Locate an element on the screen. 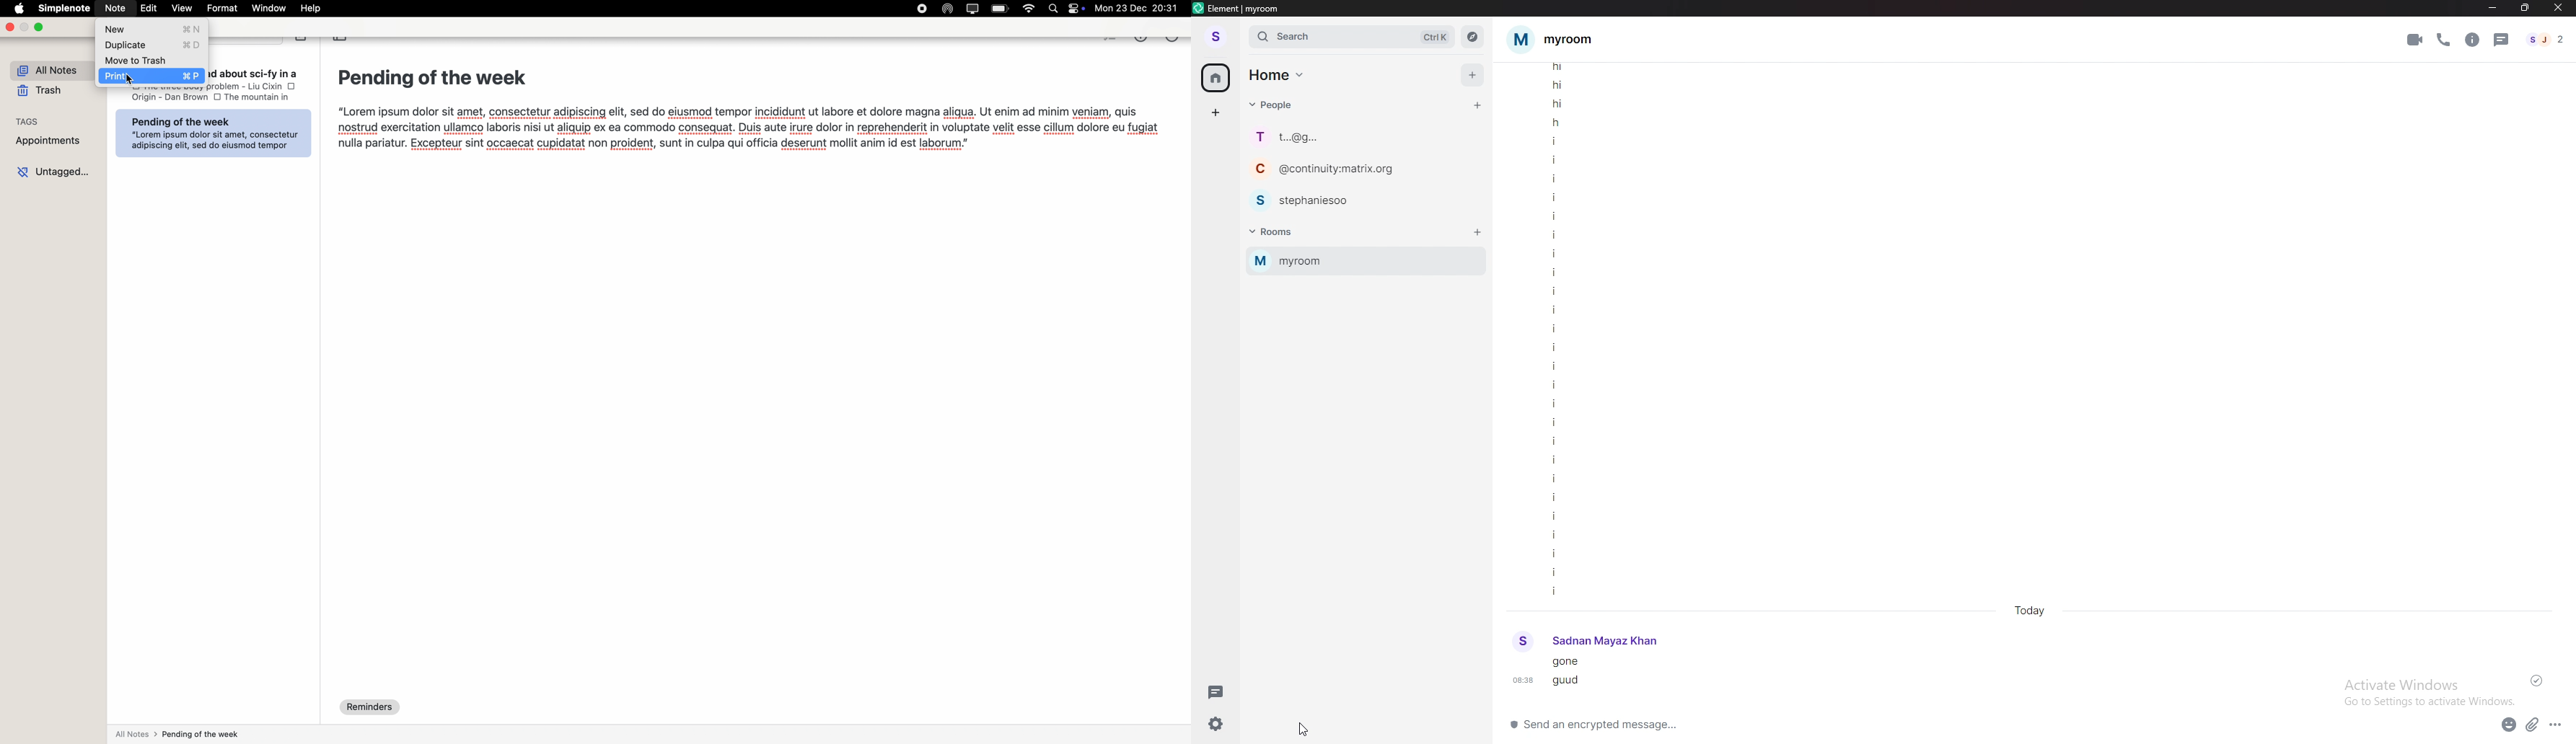 The image size is (2576, 756). time is located at coordinates (2033, 611).